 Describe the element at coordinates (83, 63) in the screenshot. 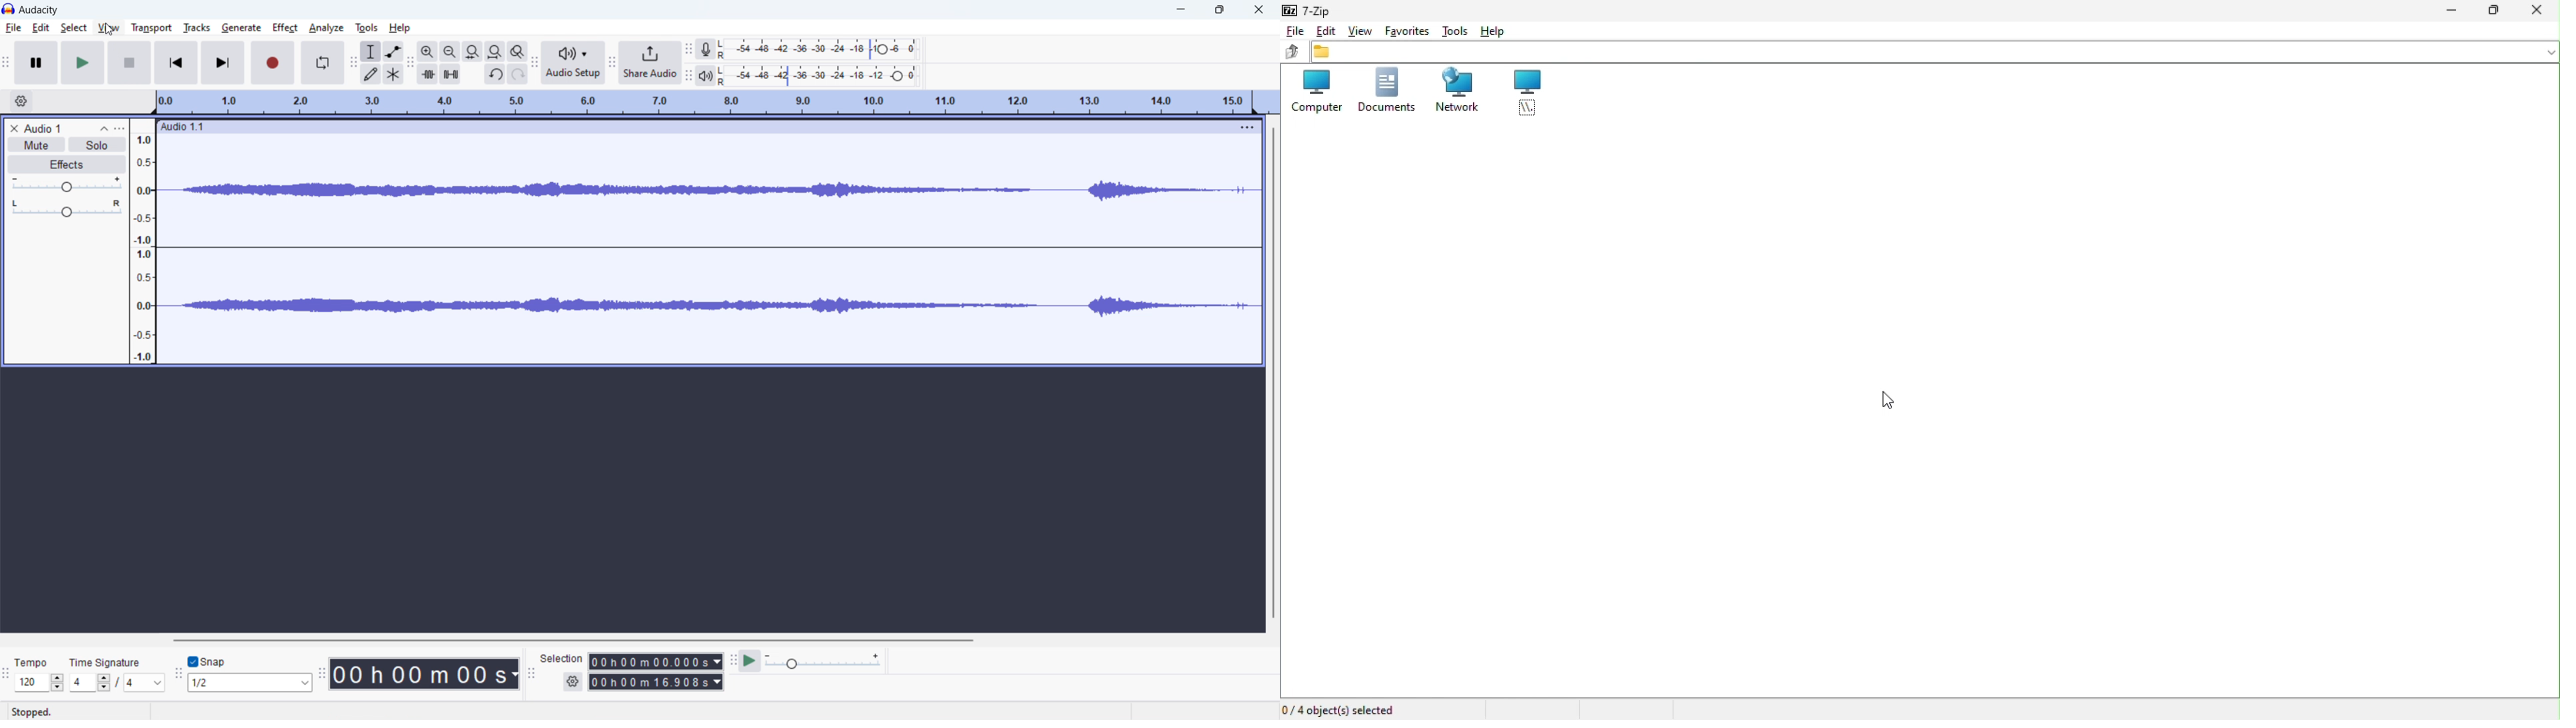

I see `play` at that location.